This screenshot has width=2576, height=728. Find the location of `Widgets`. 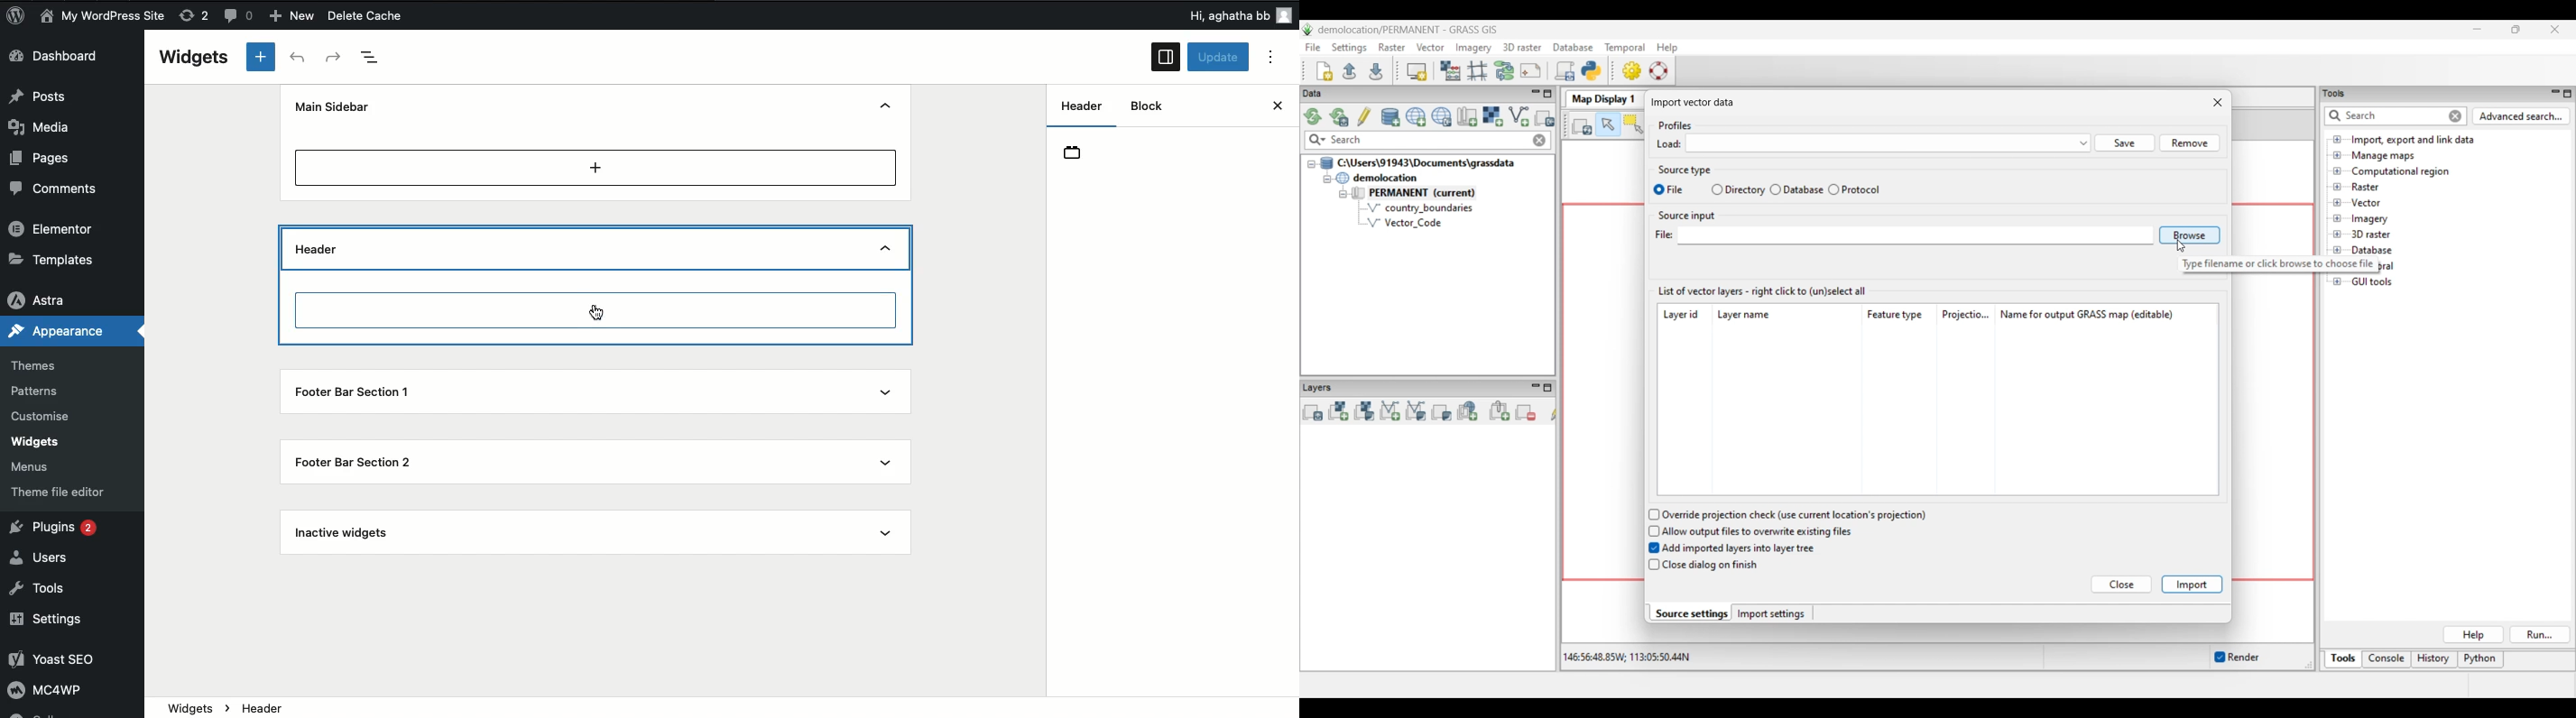

Widgets is located at coordinates (194, 57).